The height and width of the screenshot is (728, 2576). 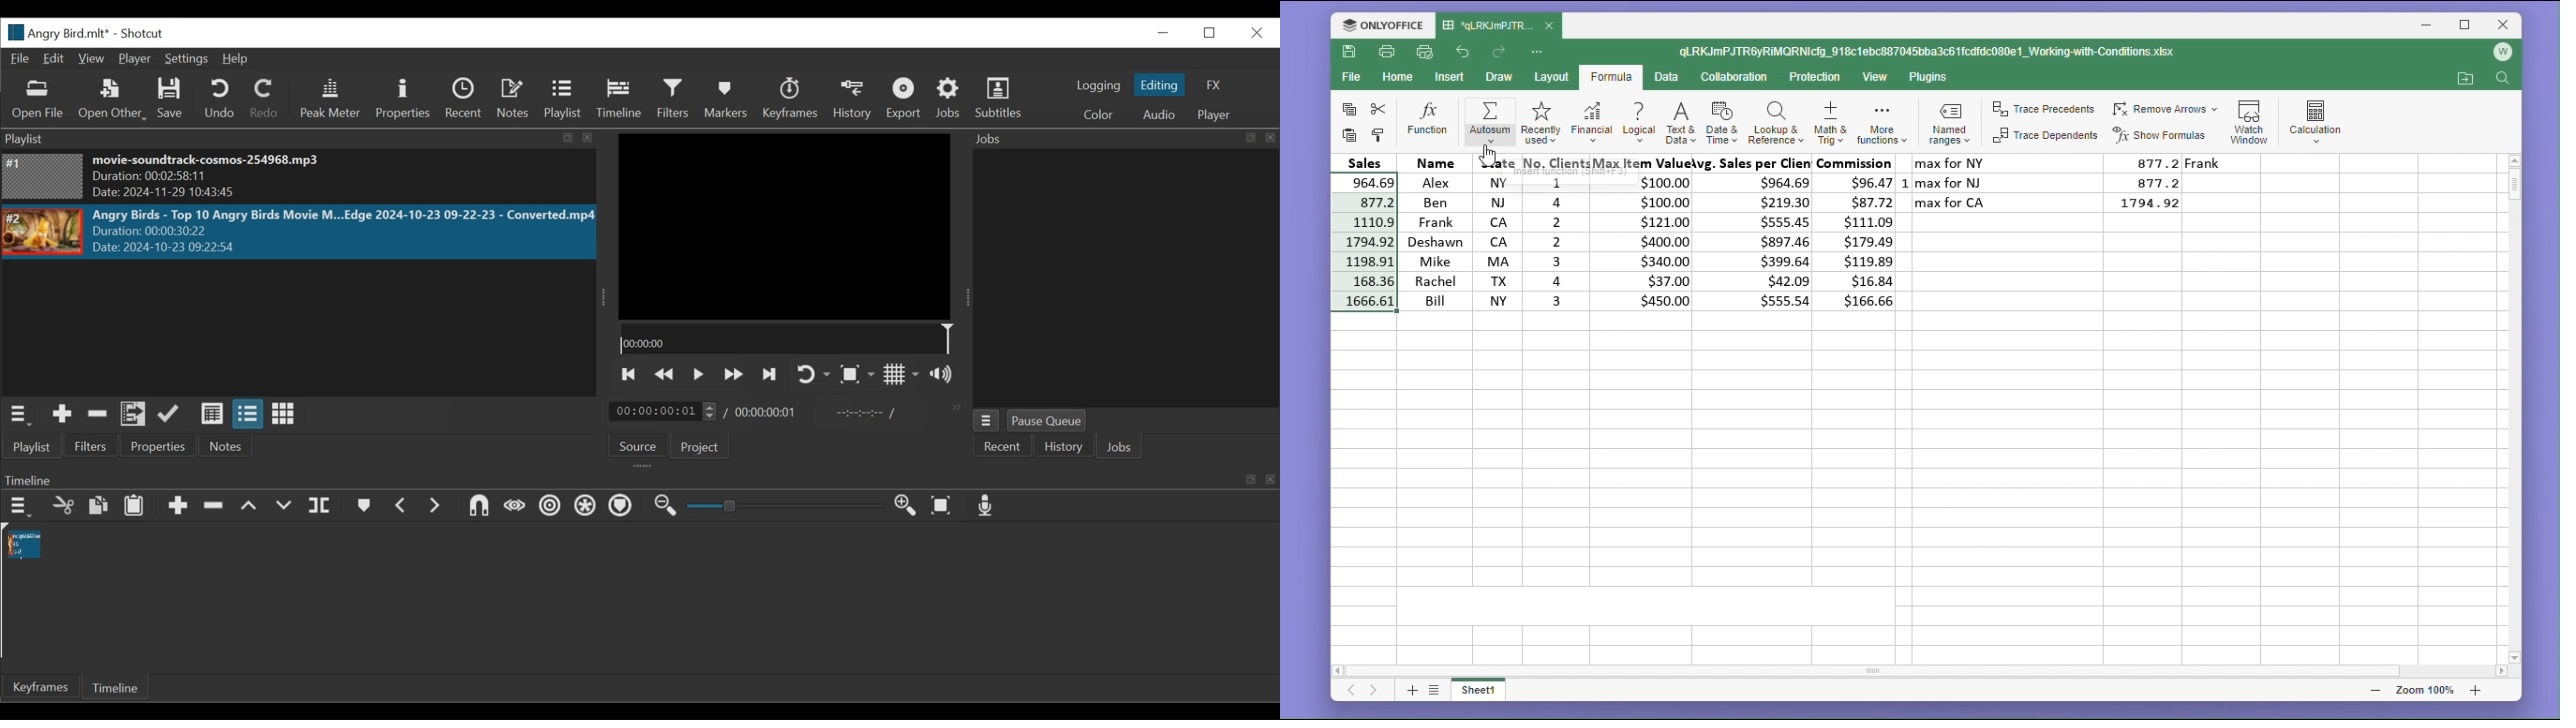 I want to click on quick print, so click(x=1426, y=53).